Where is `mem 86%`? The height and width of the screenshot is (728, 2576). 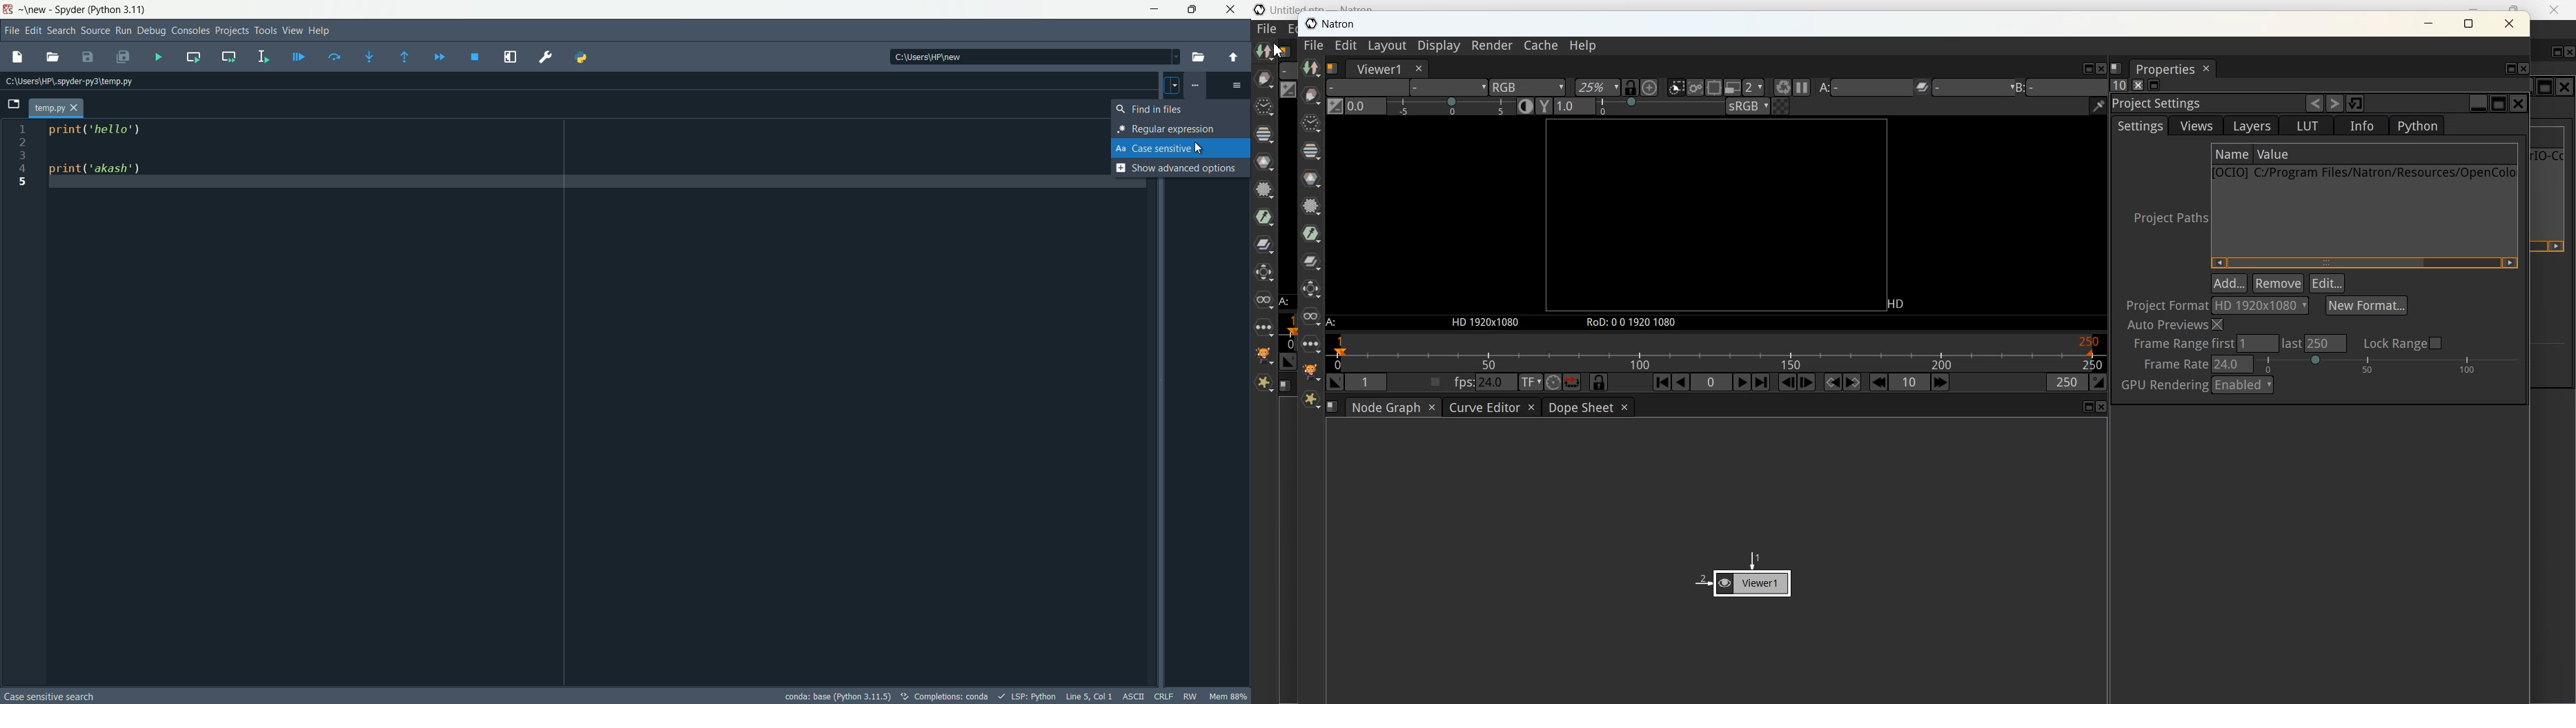 mem 86% is located at coordinates (1228, 696).